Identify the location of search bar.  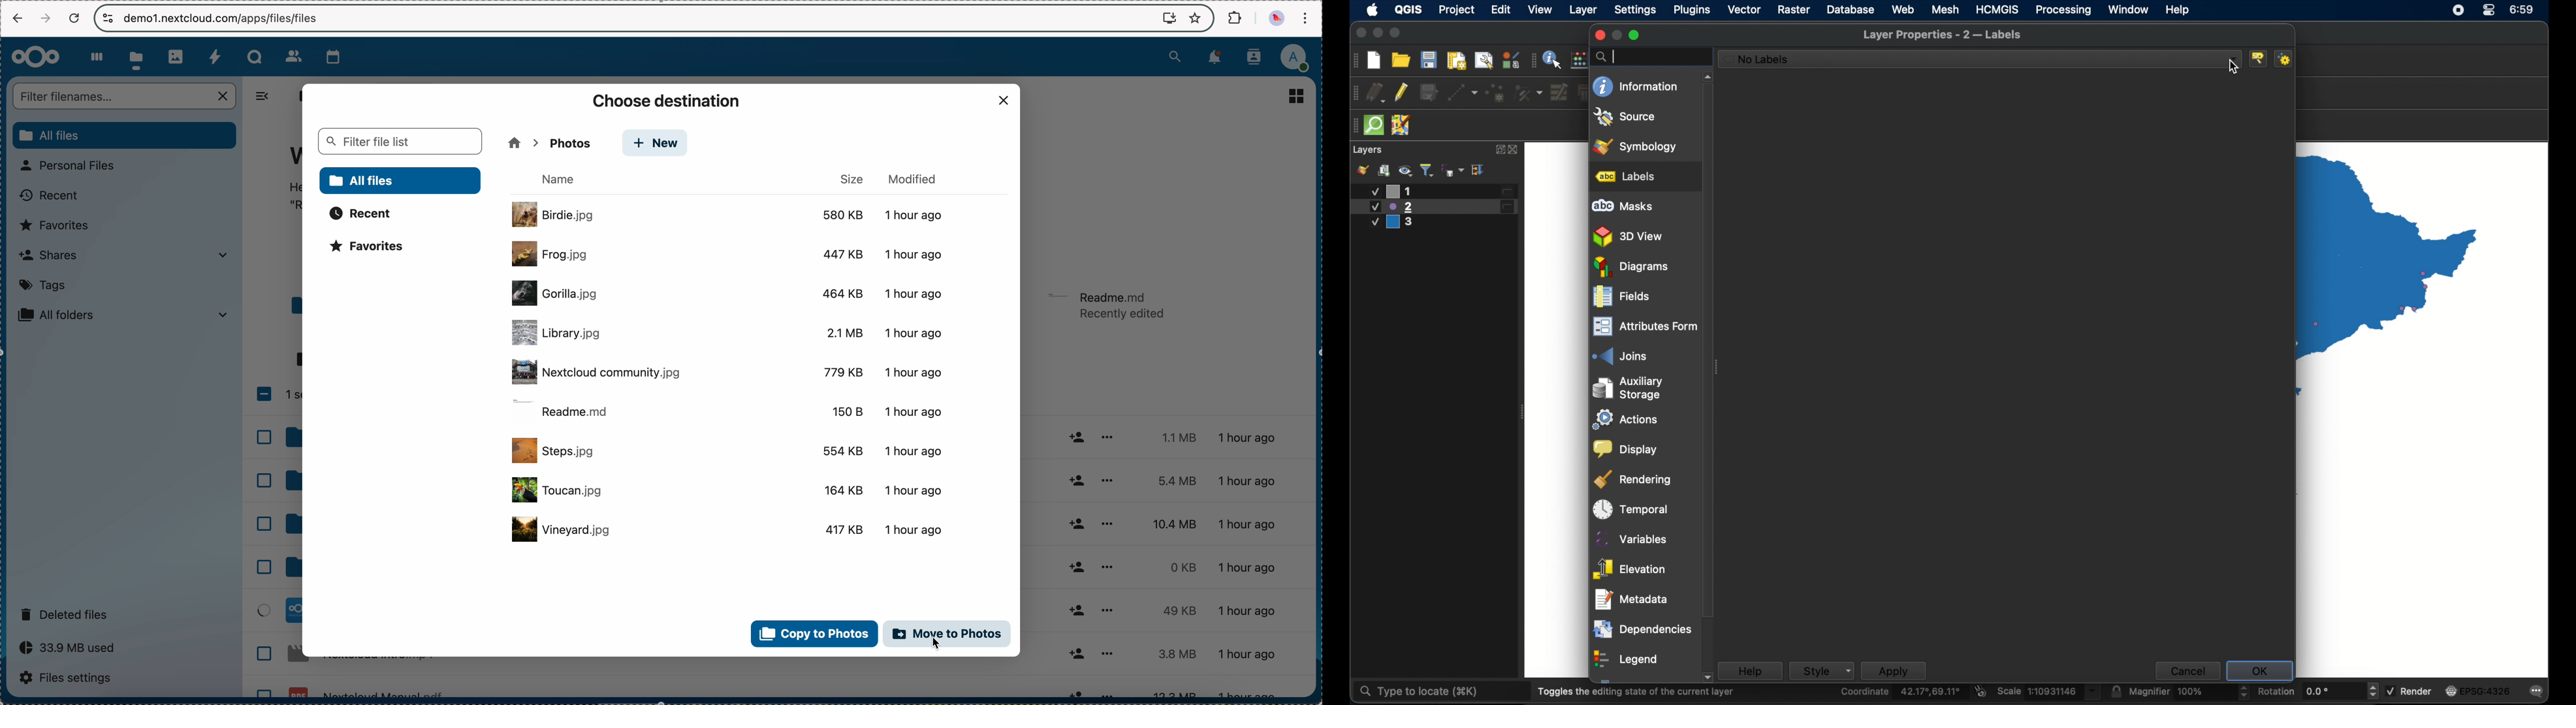
(399, 140).